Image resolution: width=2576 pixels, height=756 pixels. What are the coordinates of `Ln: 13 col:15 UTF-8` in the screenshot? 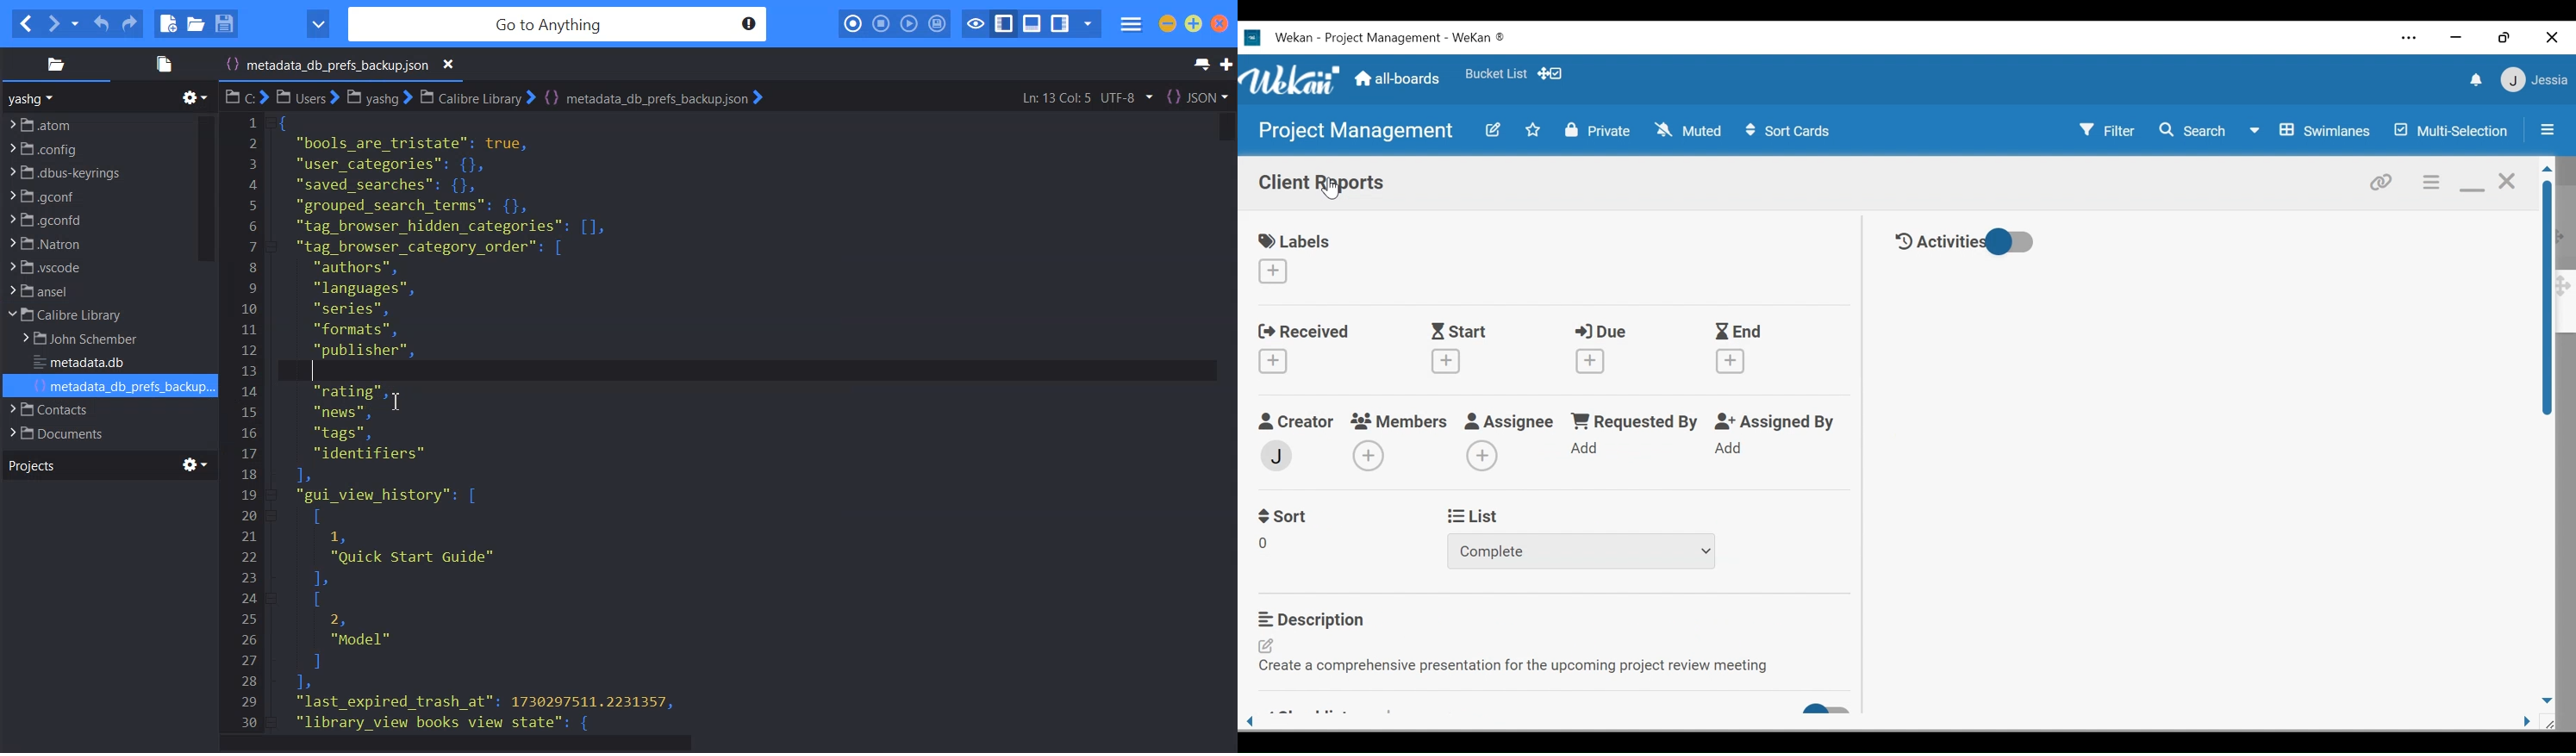 It's located at (1086, 97).